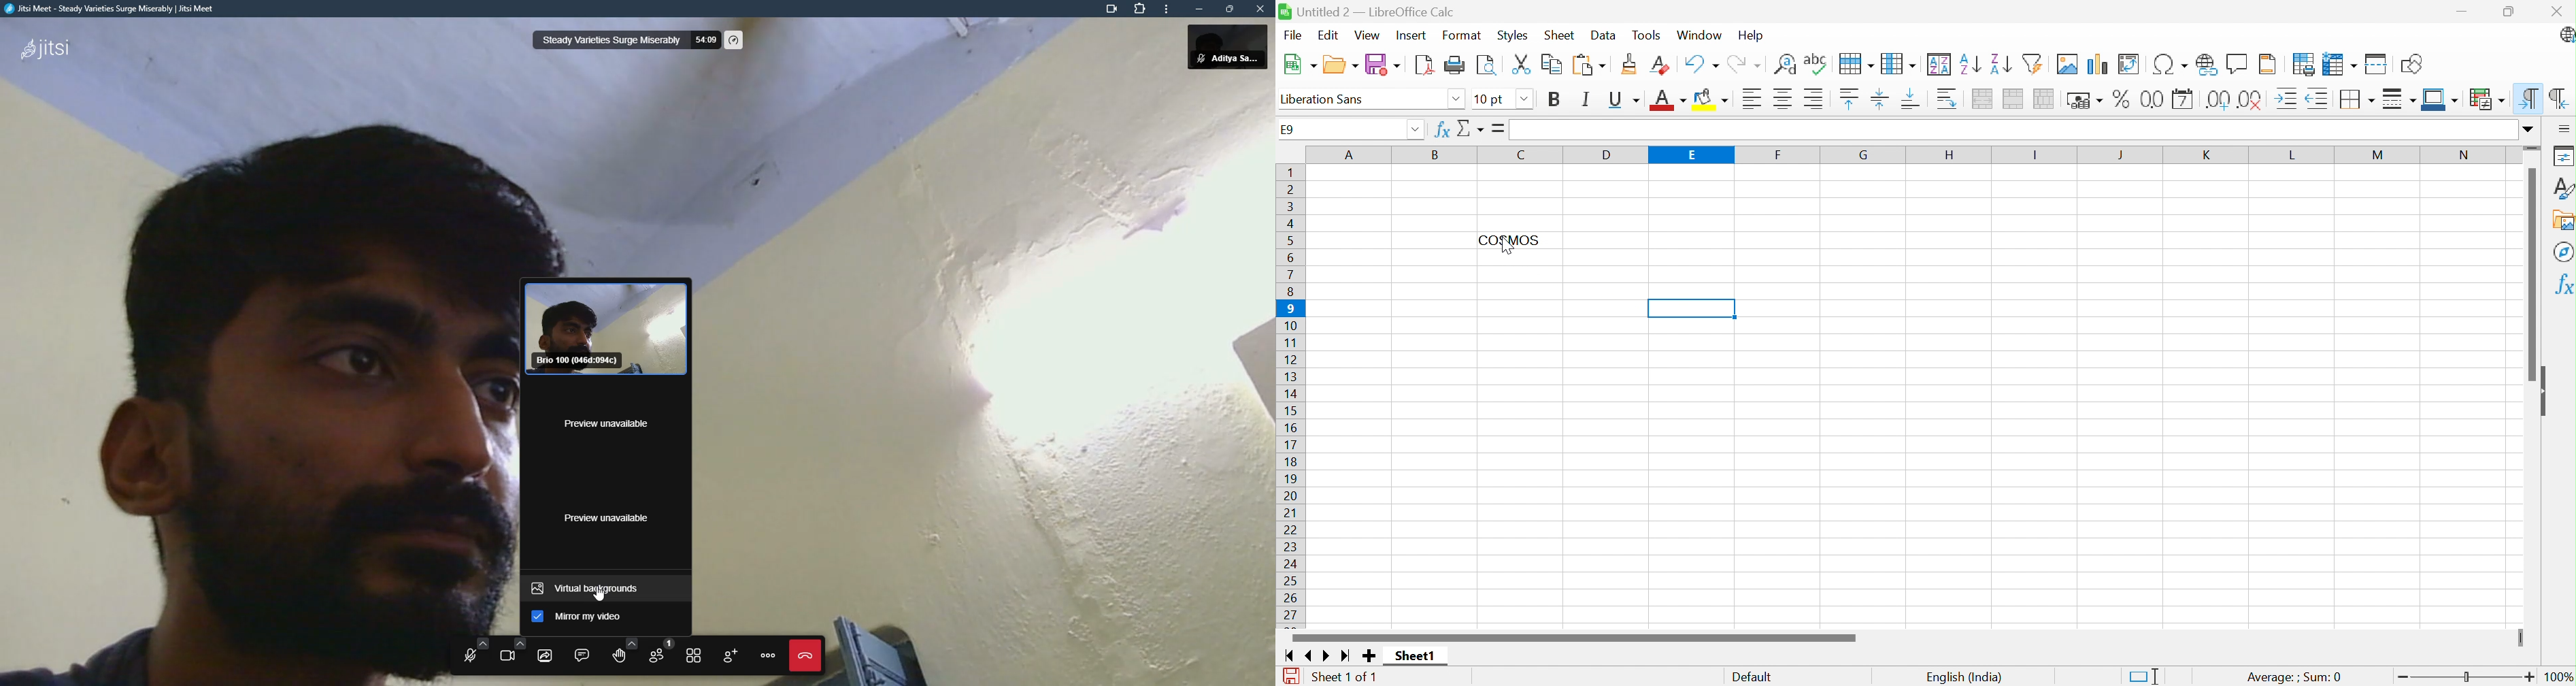  Describe the element at coordinates (1346, 657) in the screenshot. I see `Scroll to last sheet` at that location.